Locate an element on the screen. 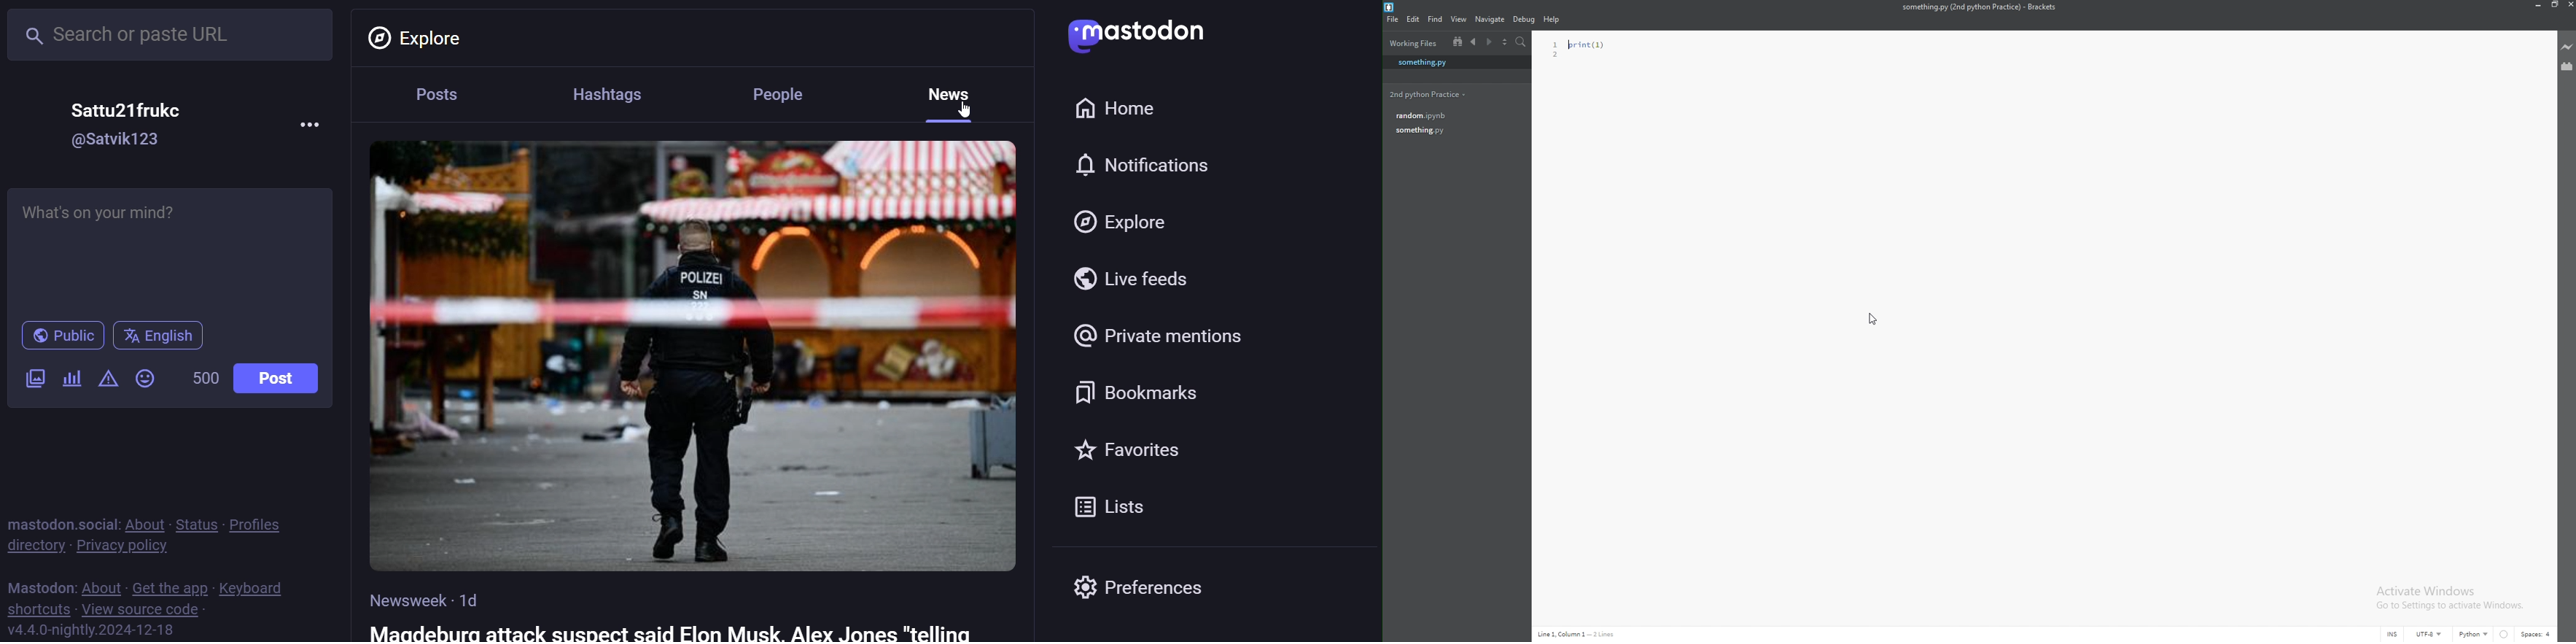  poll is located at coordinates (71, 381).